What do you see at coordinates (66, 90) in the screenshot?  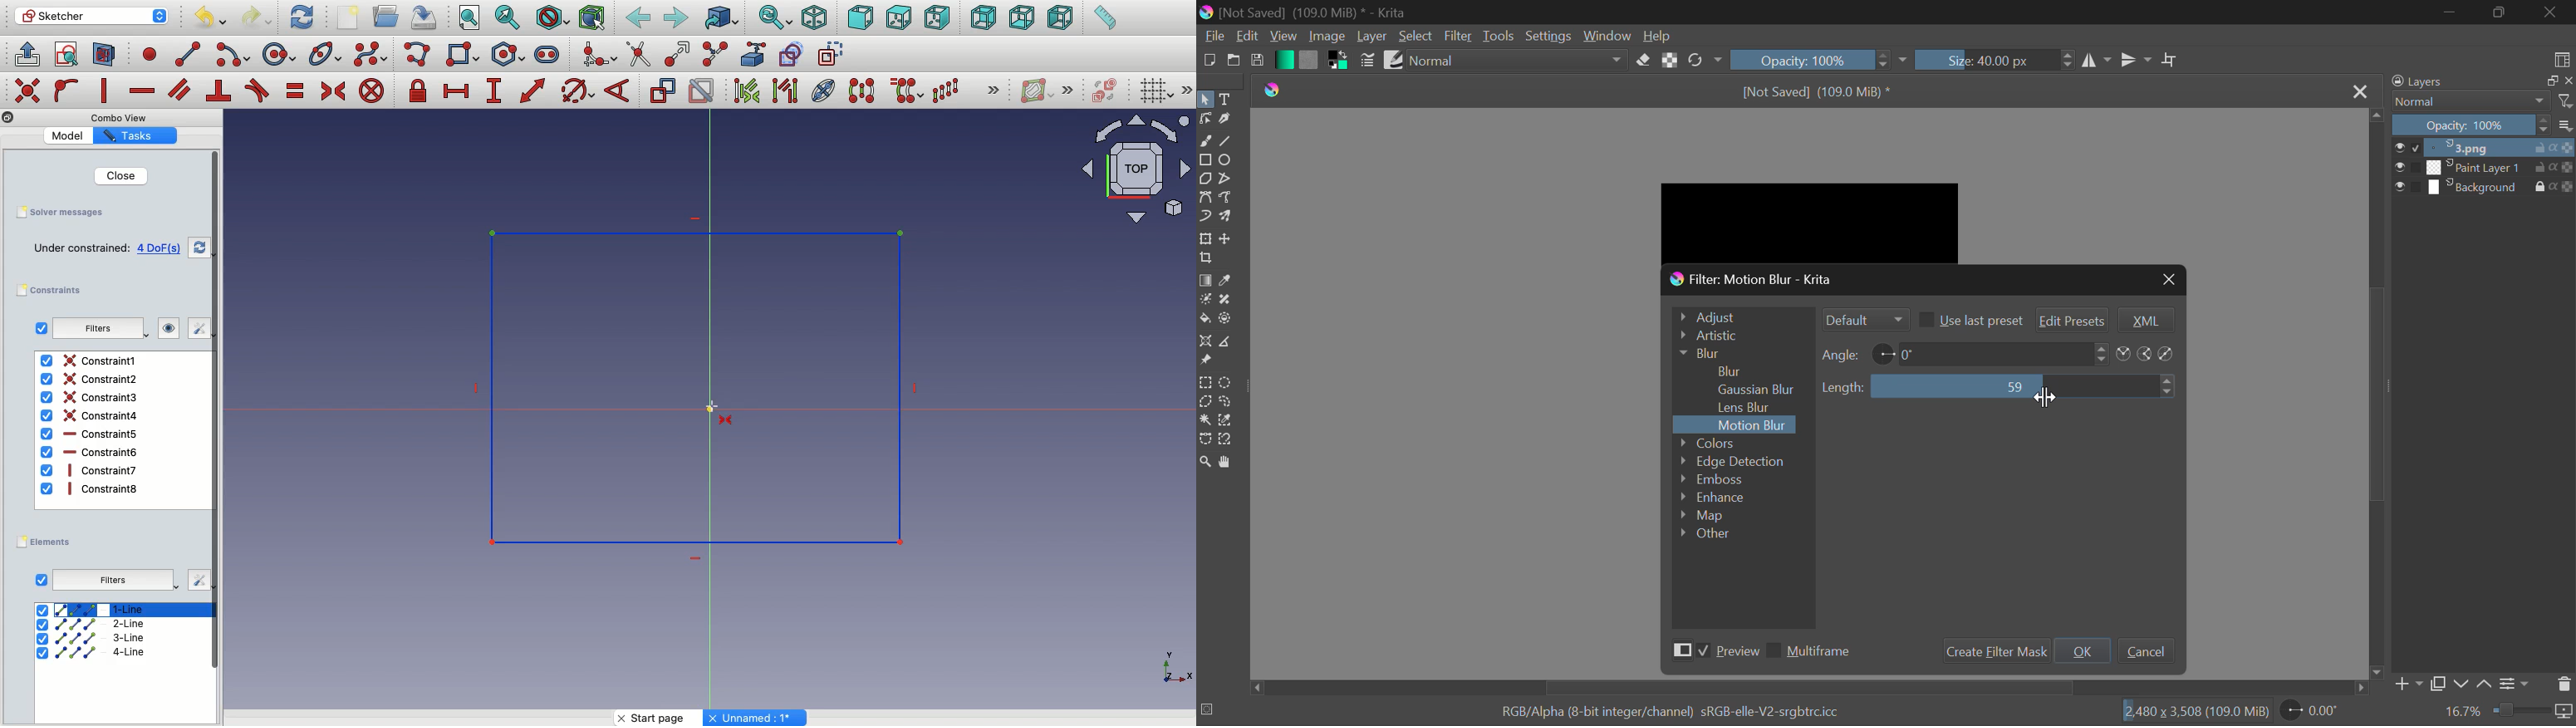 I see `constrain point onto object` at bounding box center [66, 90].